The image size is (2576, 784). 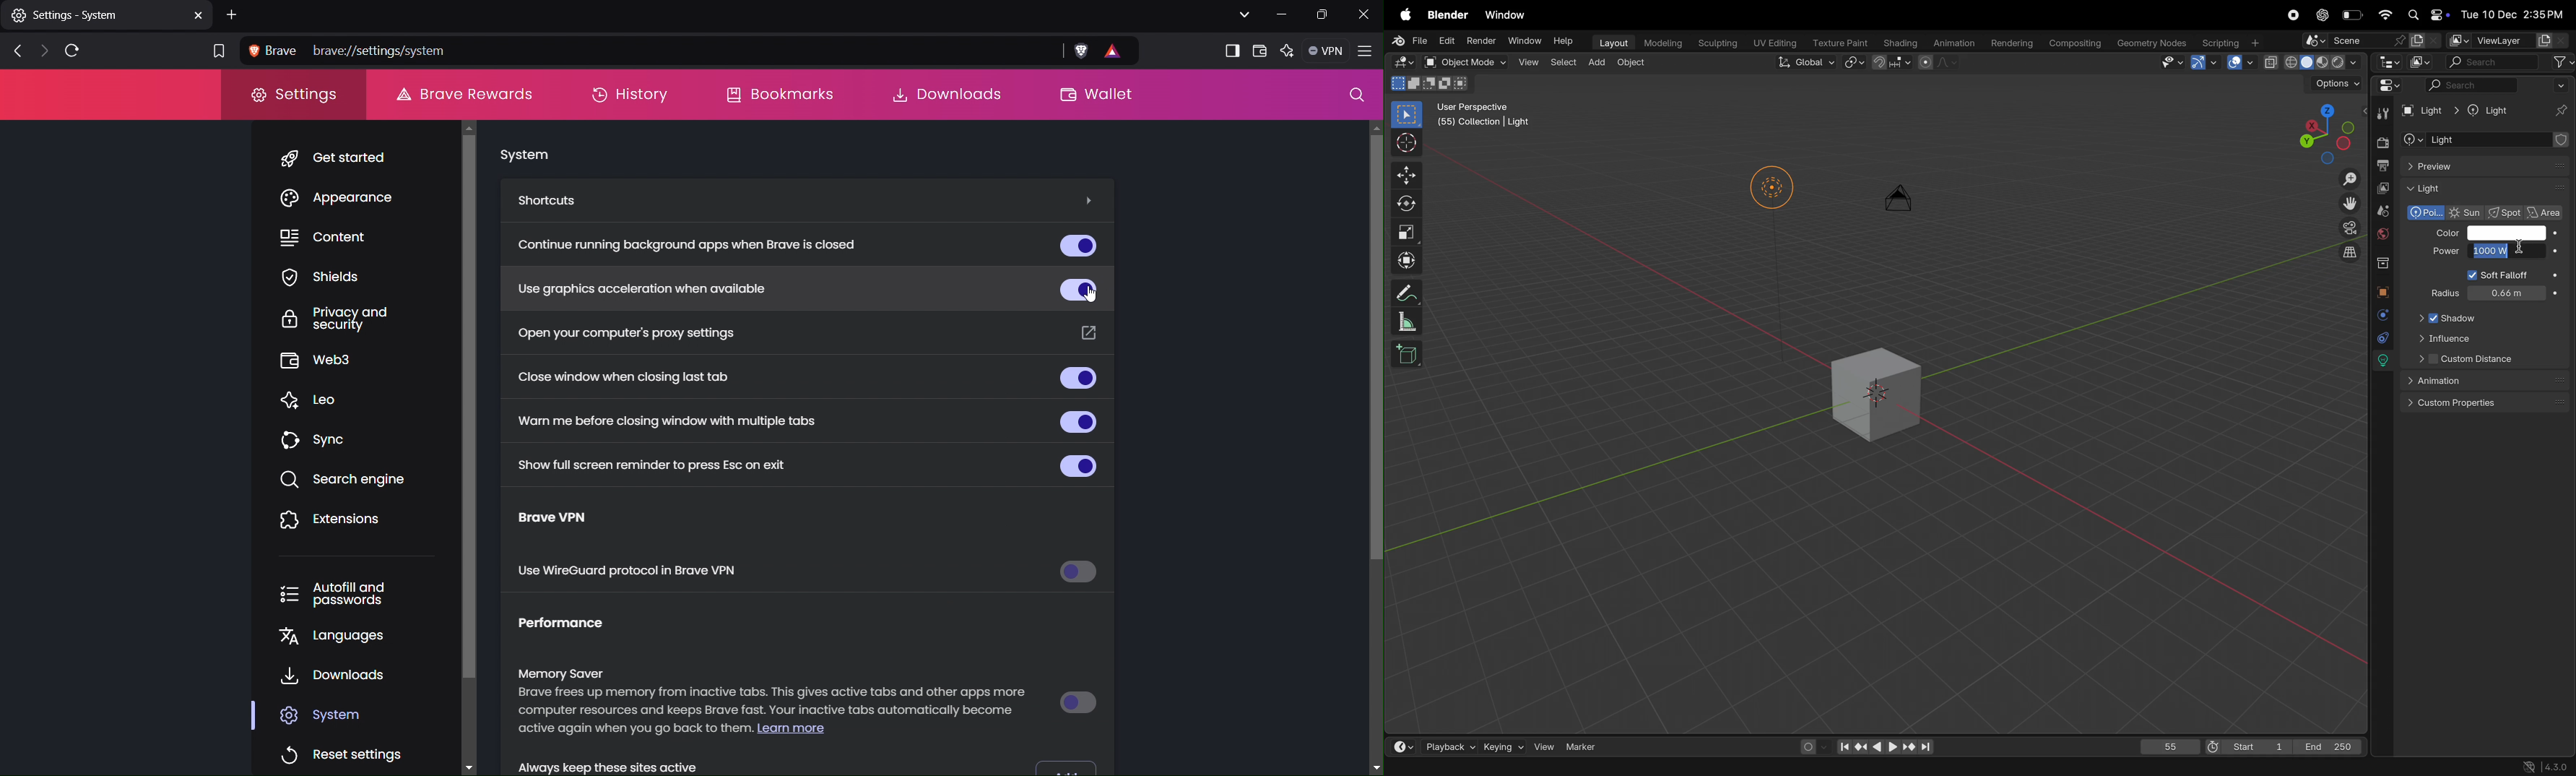 I want to click on search, so click(x=2498, y=85).